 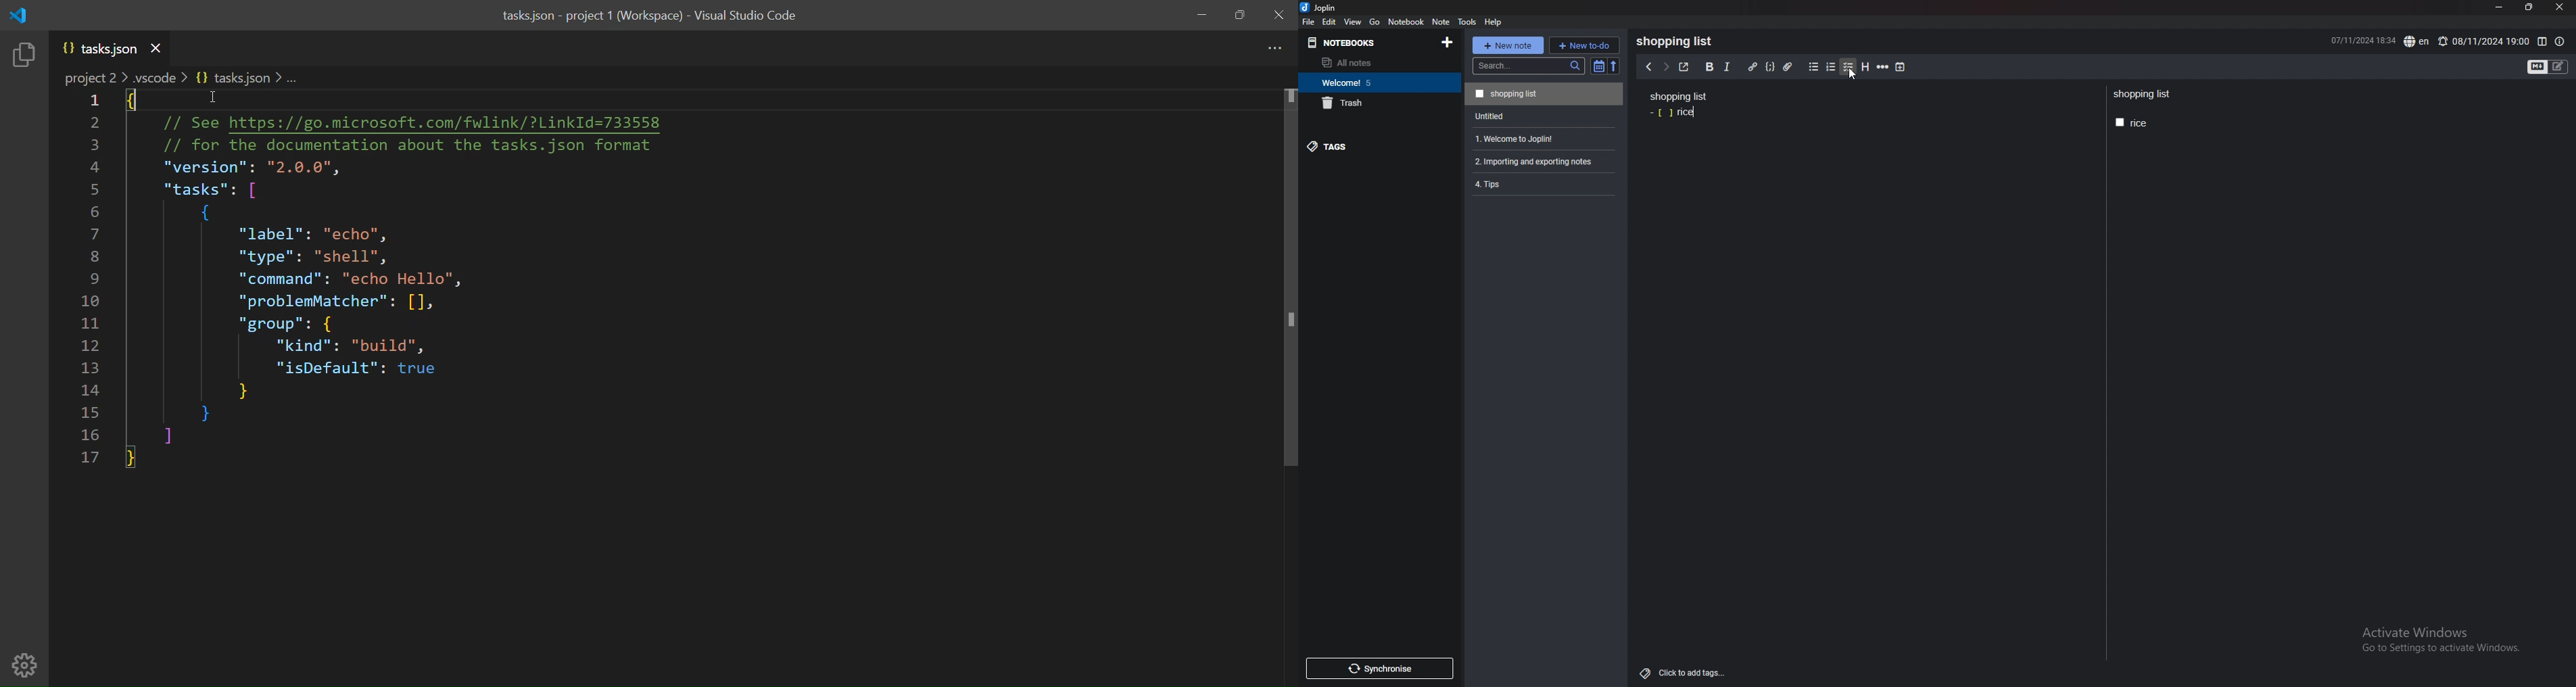 I want to click on hyperlink, so click(x=1753, y=67).